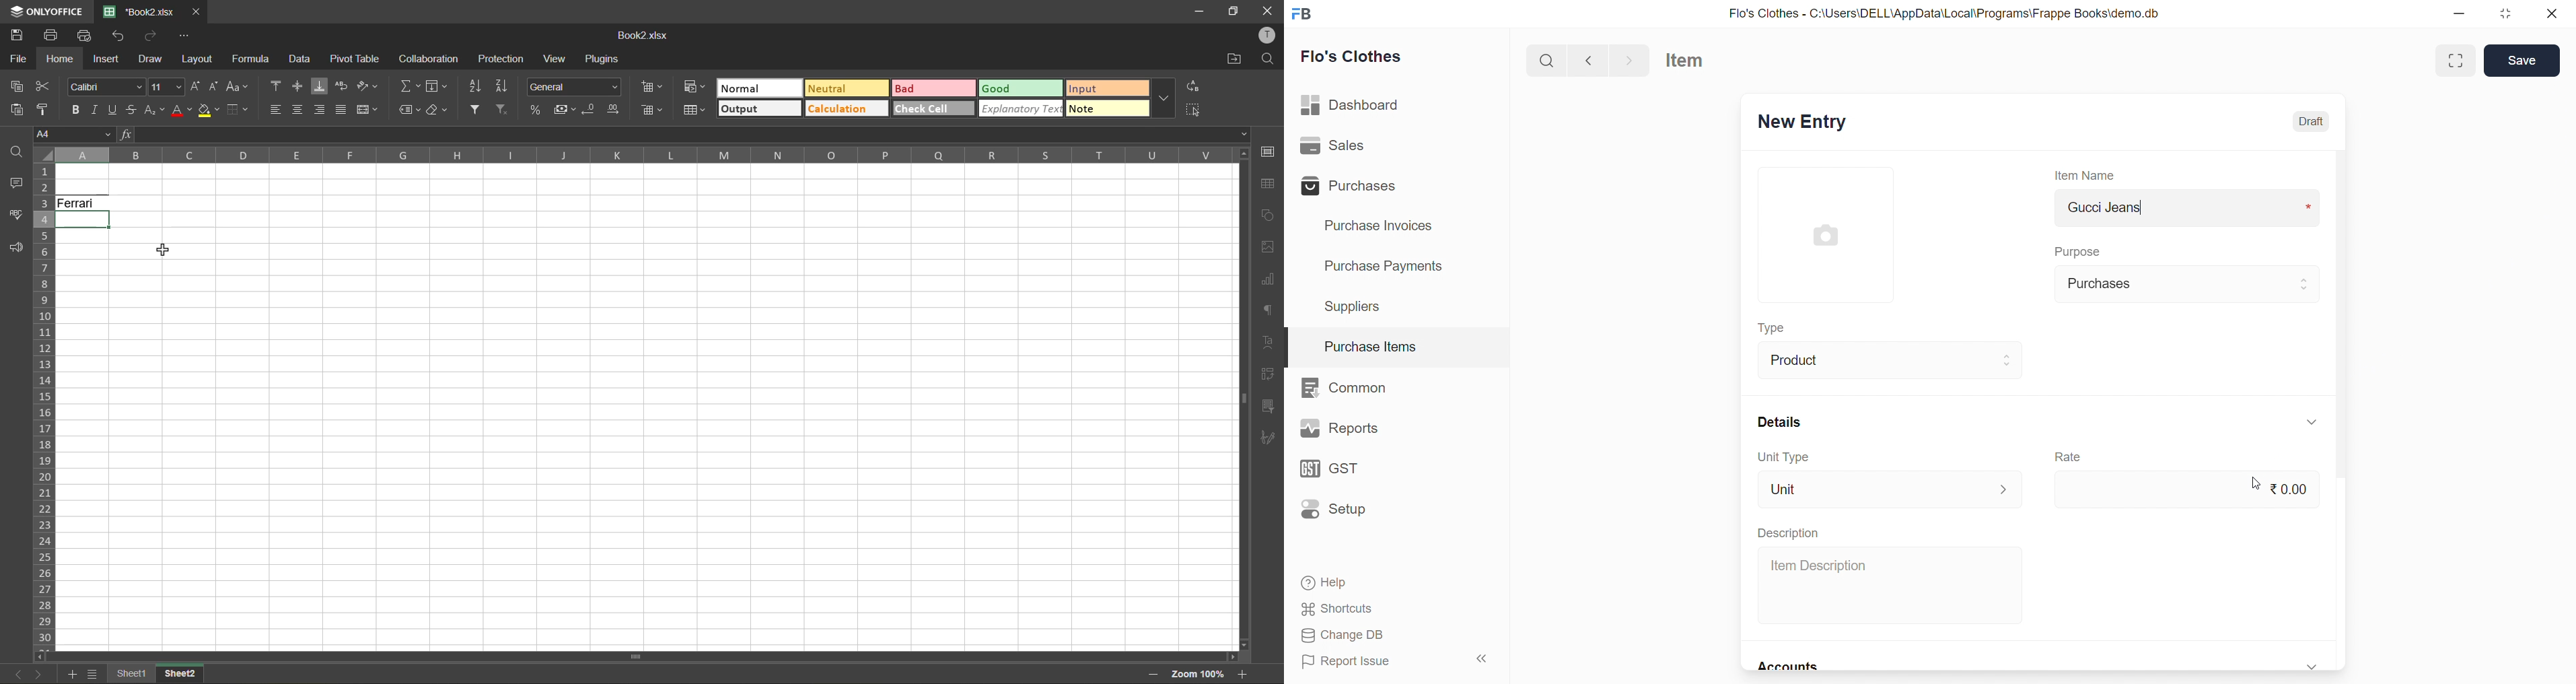 Image resolution: width=2576 pixels, height=700 pixels. I want to click on GST, so click(1347, 471).